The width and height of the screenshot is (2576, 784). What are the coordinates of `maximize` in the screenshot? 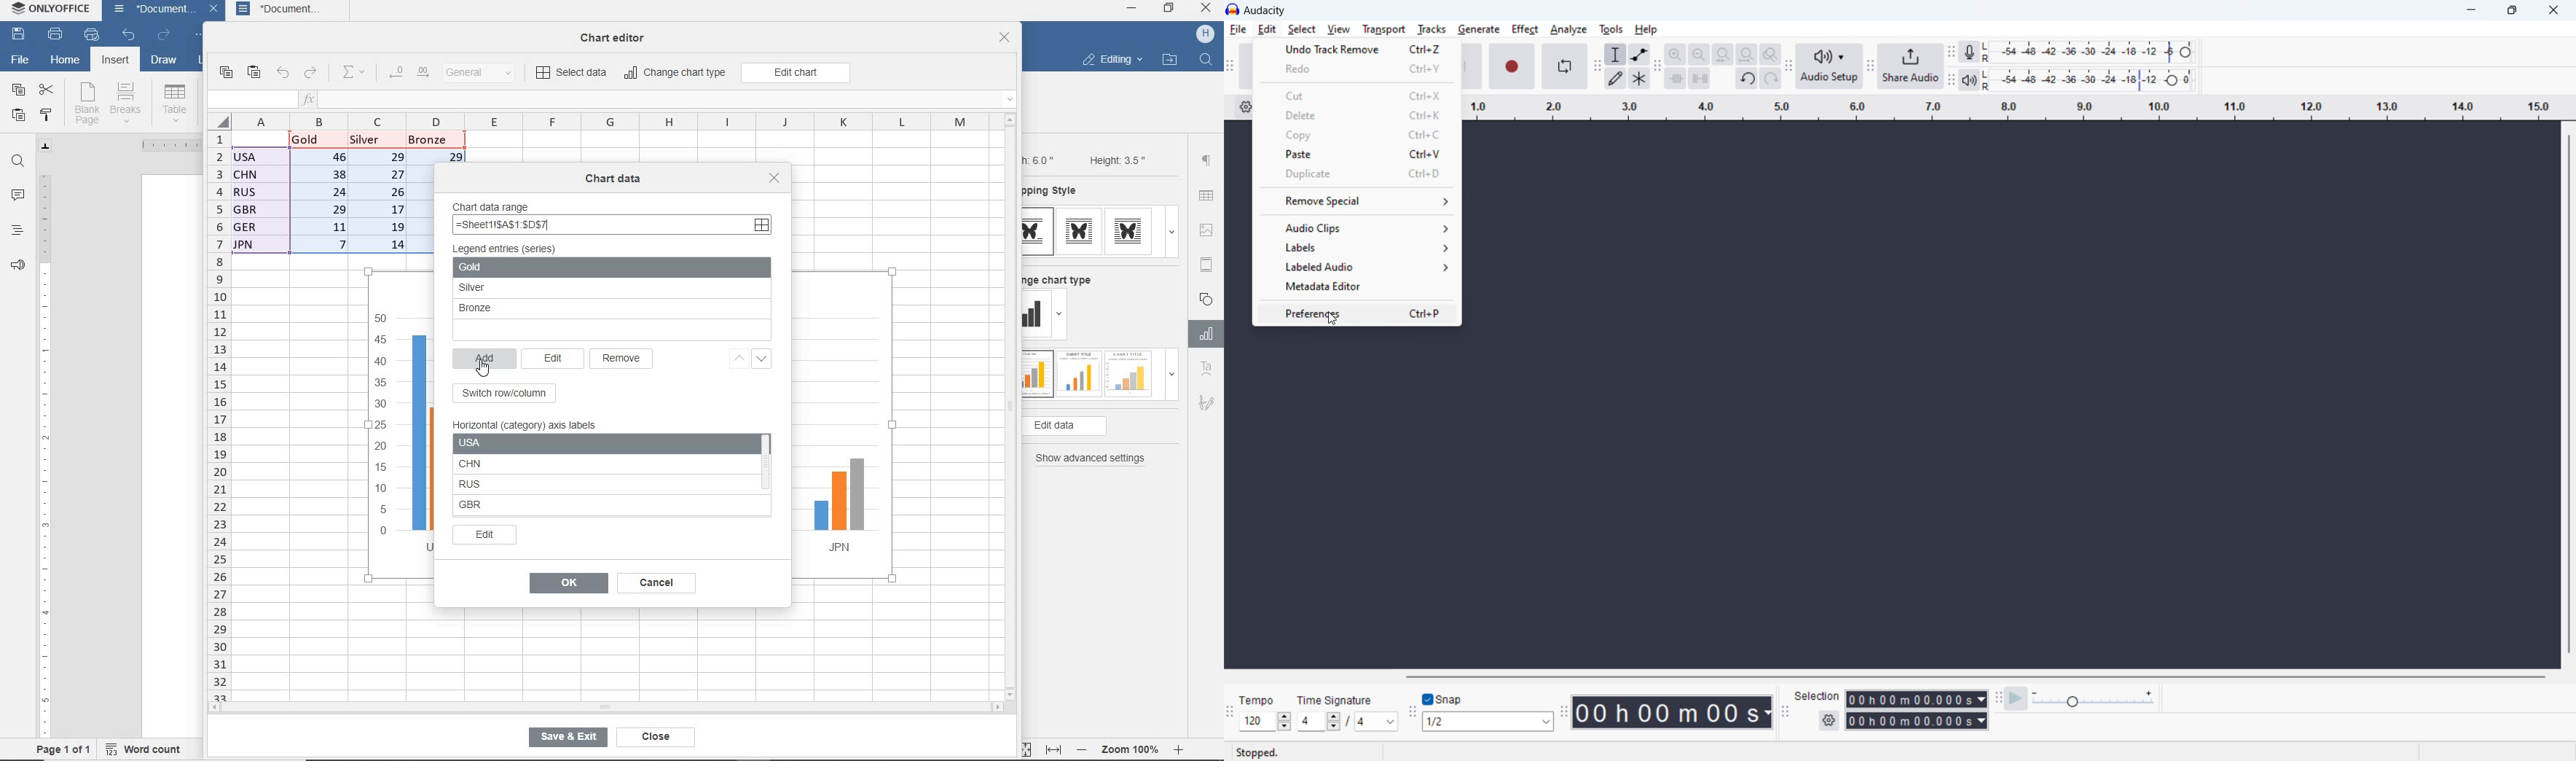 It's located at (2512, 11).